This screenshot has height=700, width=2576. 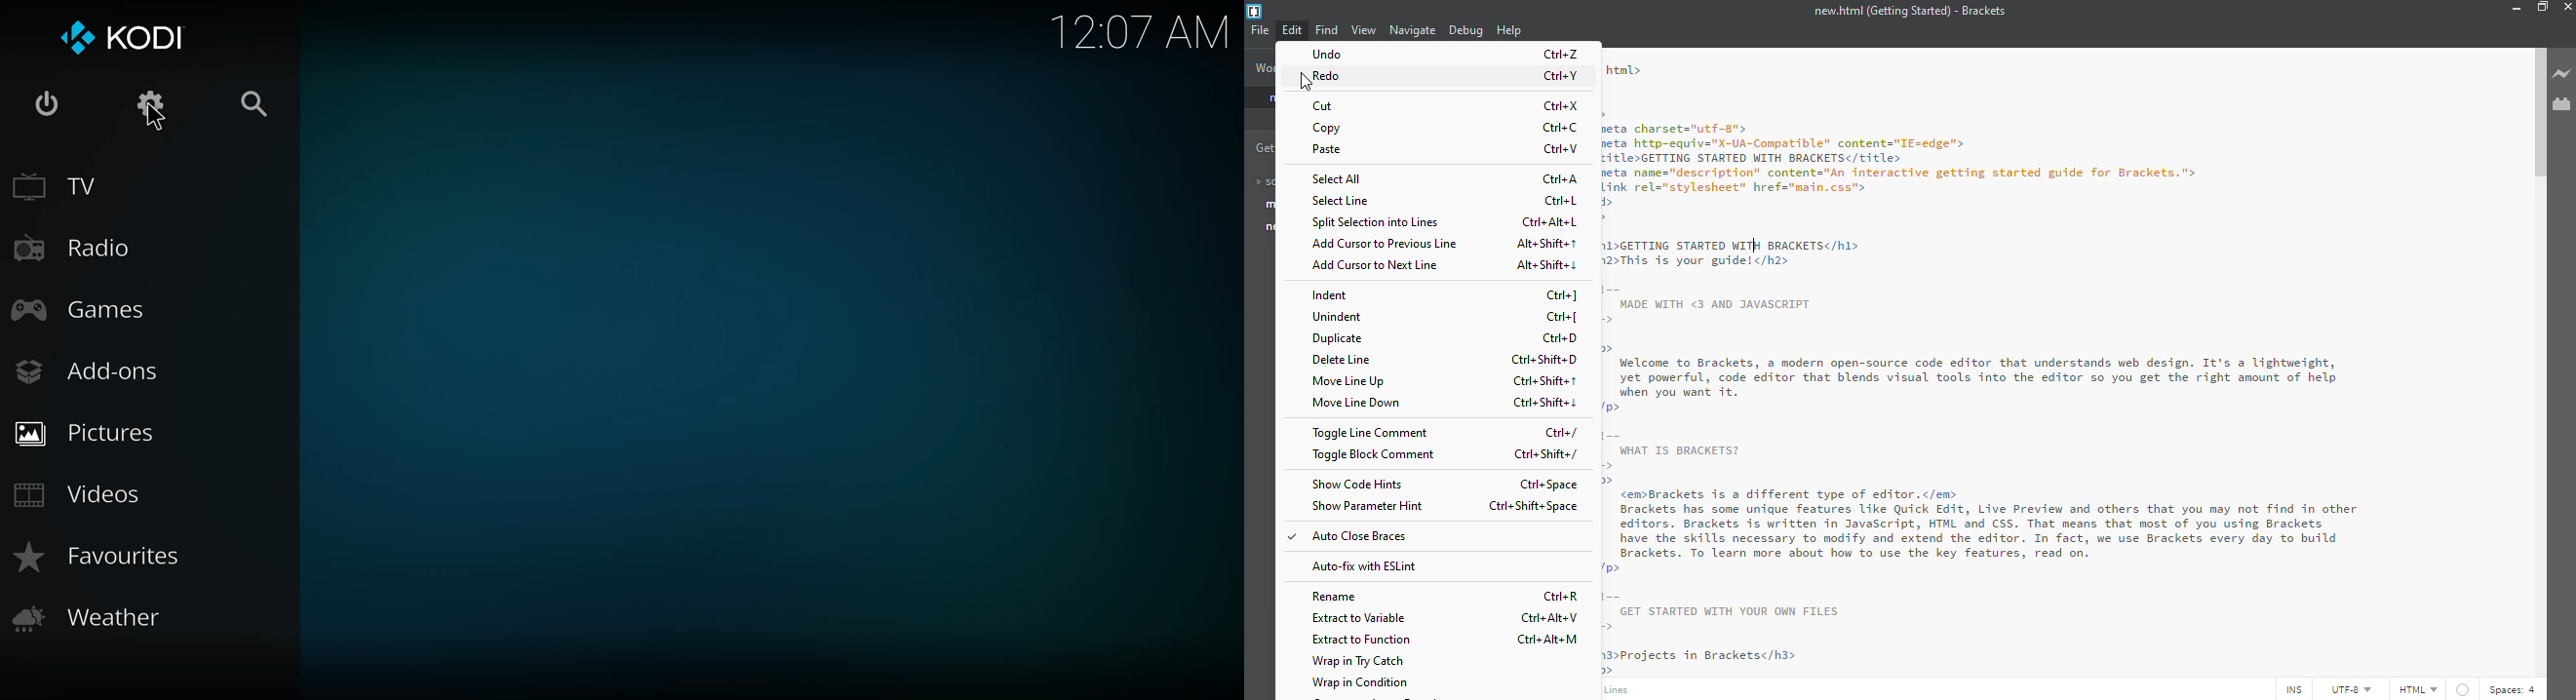 I want to click on linter, so click(x=2462, y=689).